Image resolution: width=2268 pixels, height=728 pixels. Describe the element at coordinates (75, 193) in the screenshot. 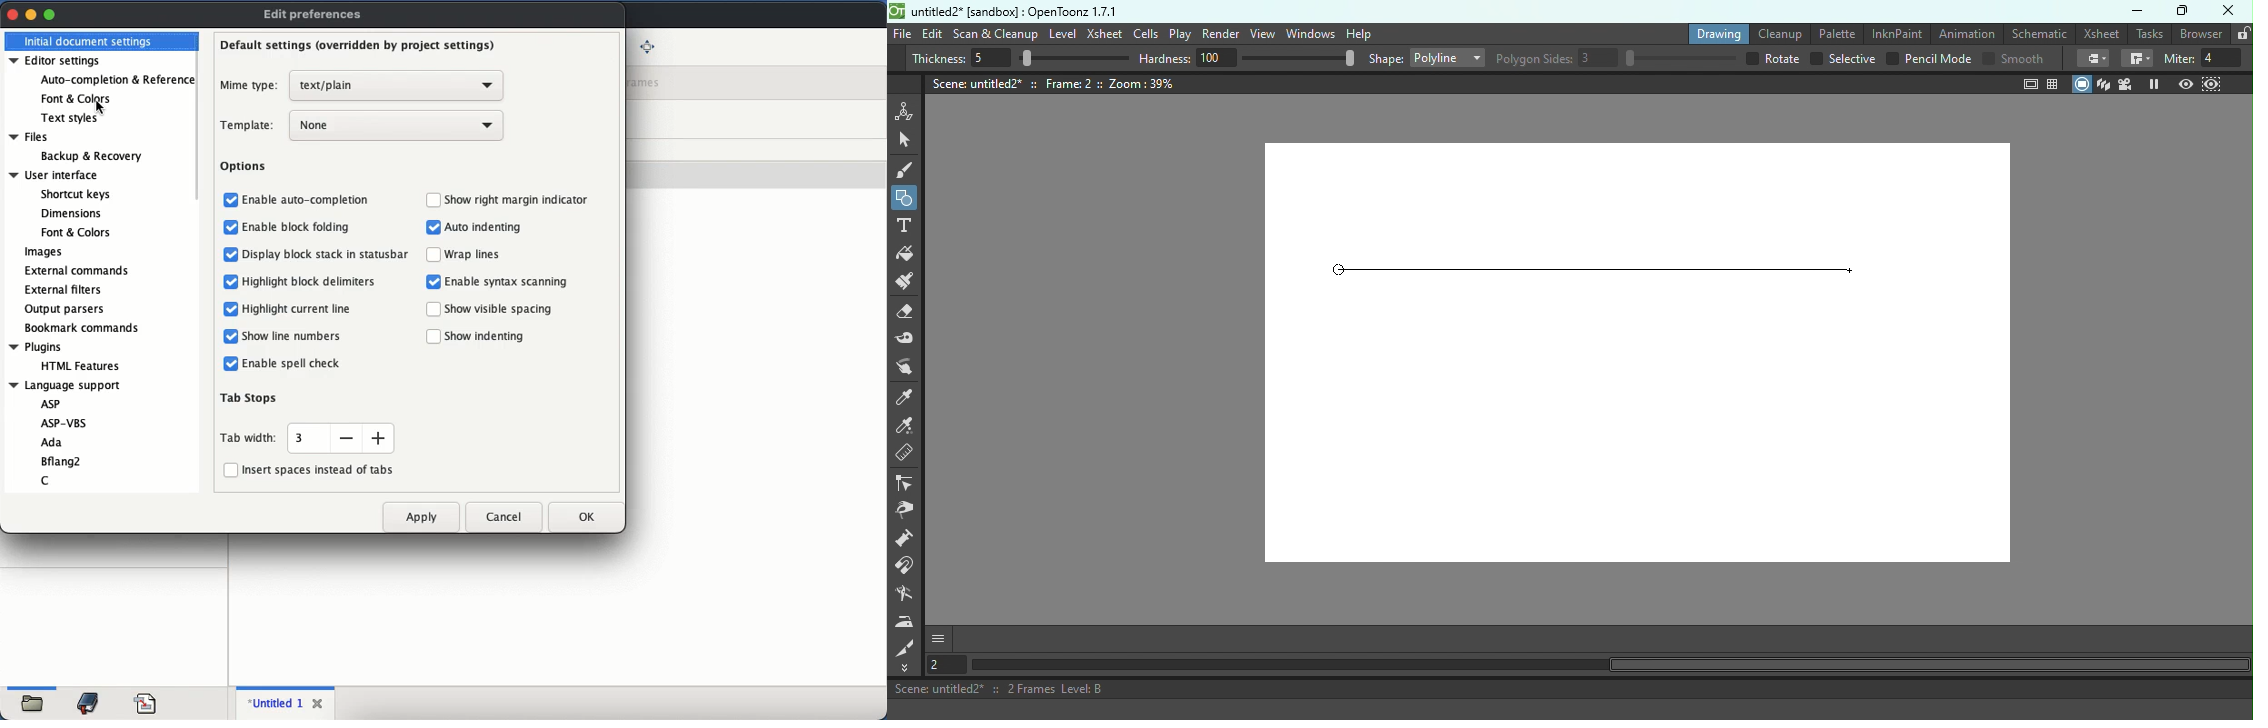

I see `Shortcut keys` at that location.